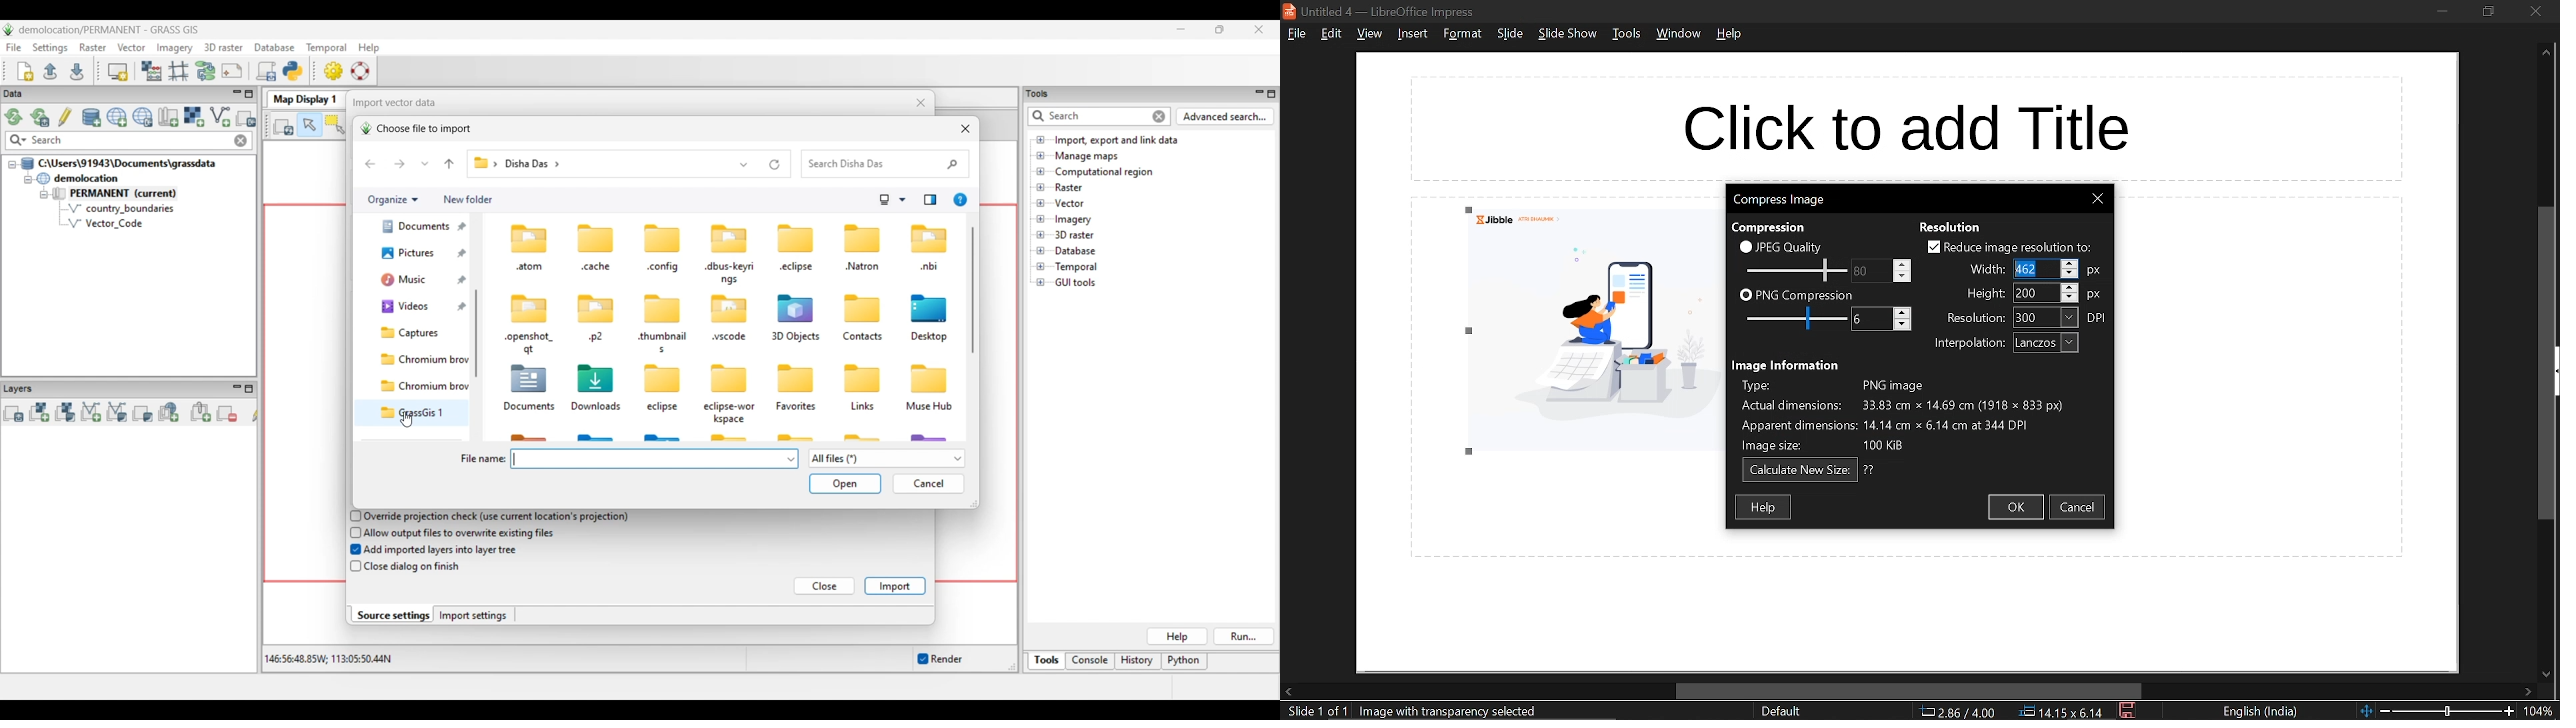 Image resolution: width=2576 pixels, height=728 pixels. What do you see at coordinates (1902, 264) in the screenshot?
I see `increase jpeg quality` at bounding box center [1902, 264].